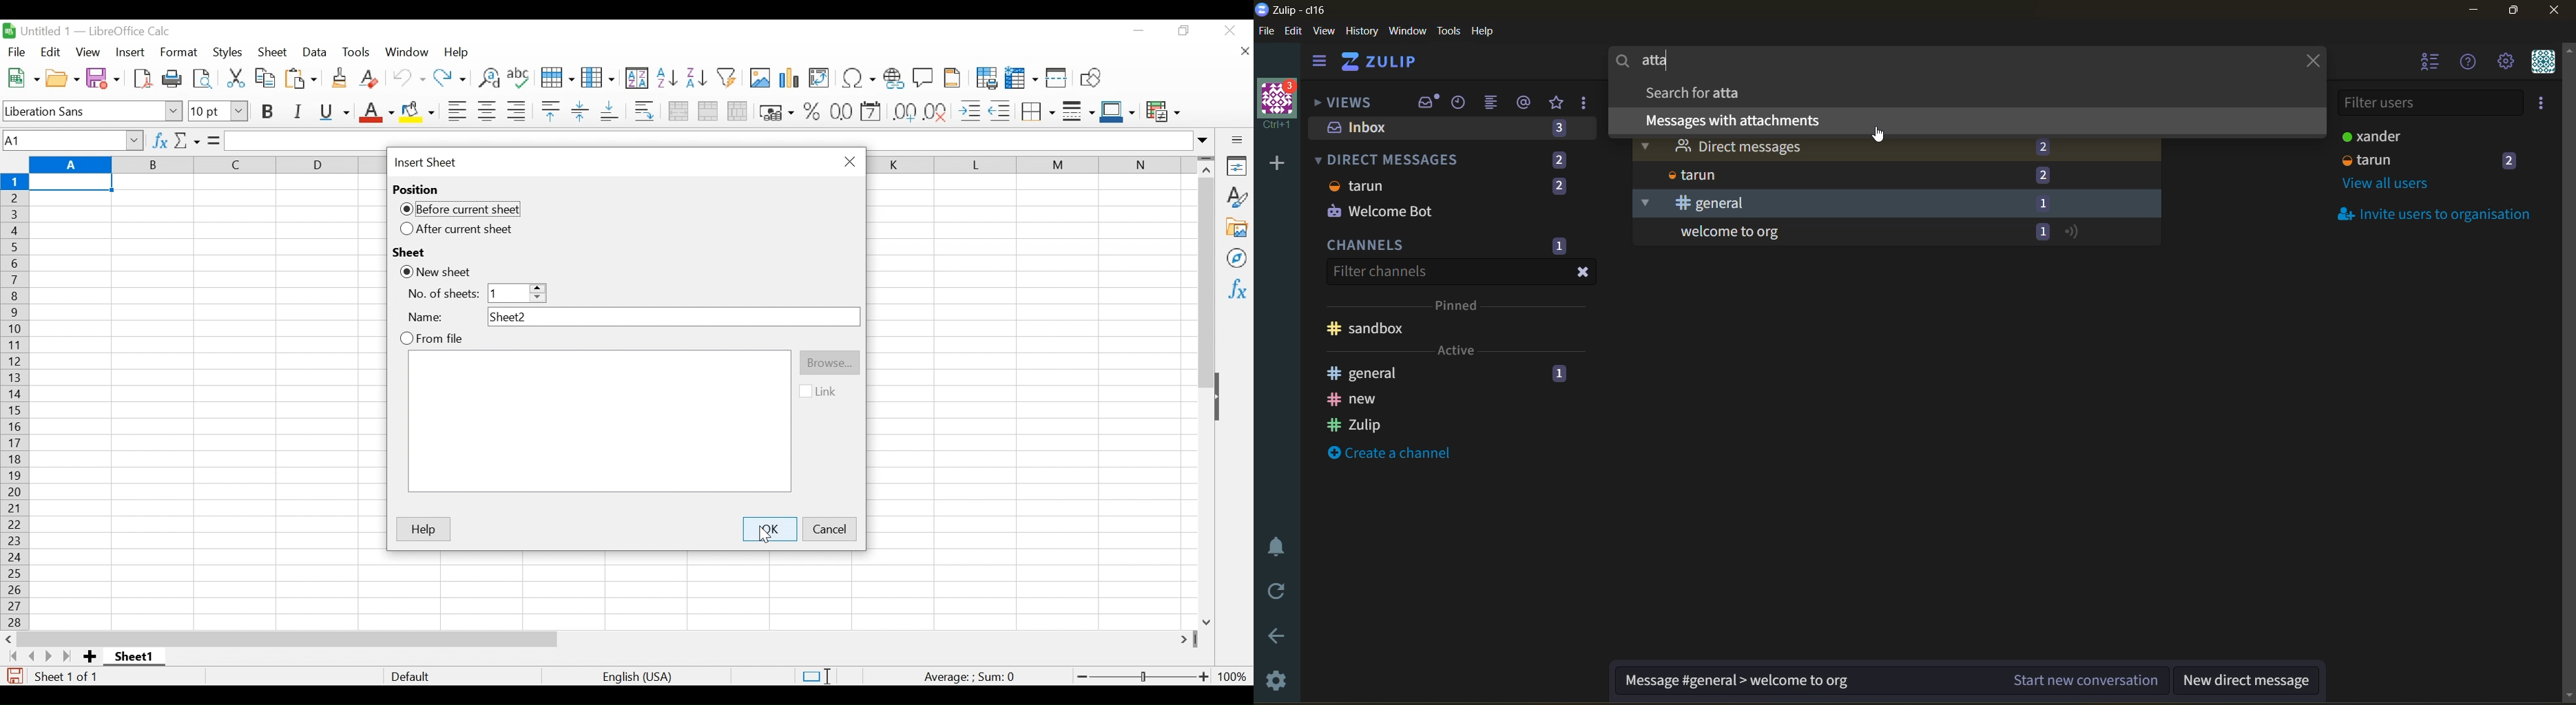 This screenshot has height=728, width=2576. I want to click on Center Vertically, so click(579, 112).